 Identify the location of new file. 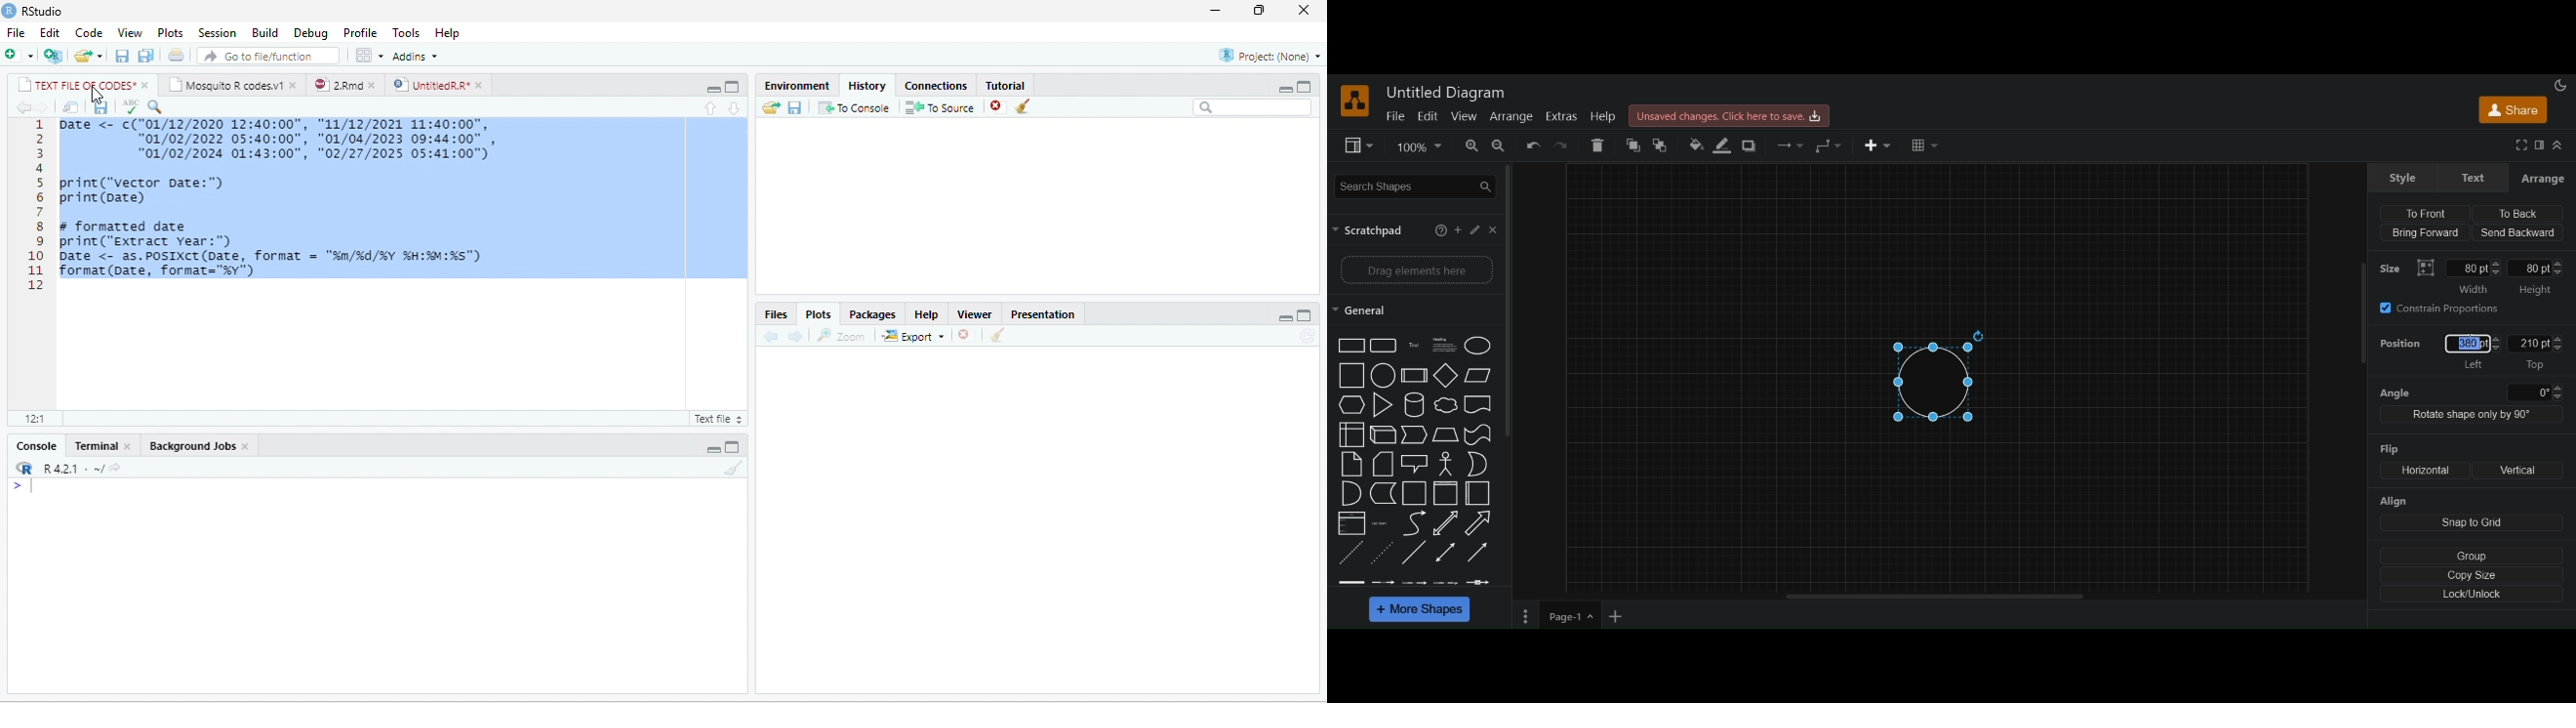
(19, 56).